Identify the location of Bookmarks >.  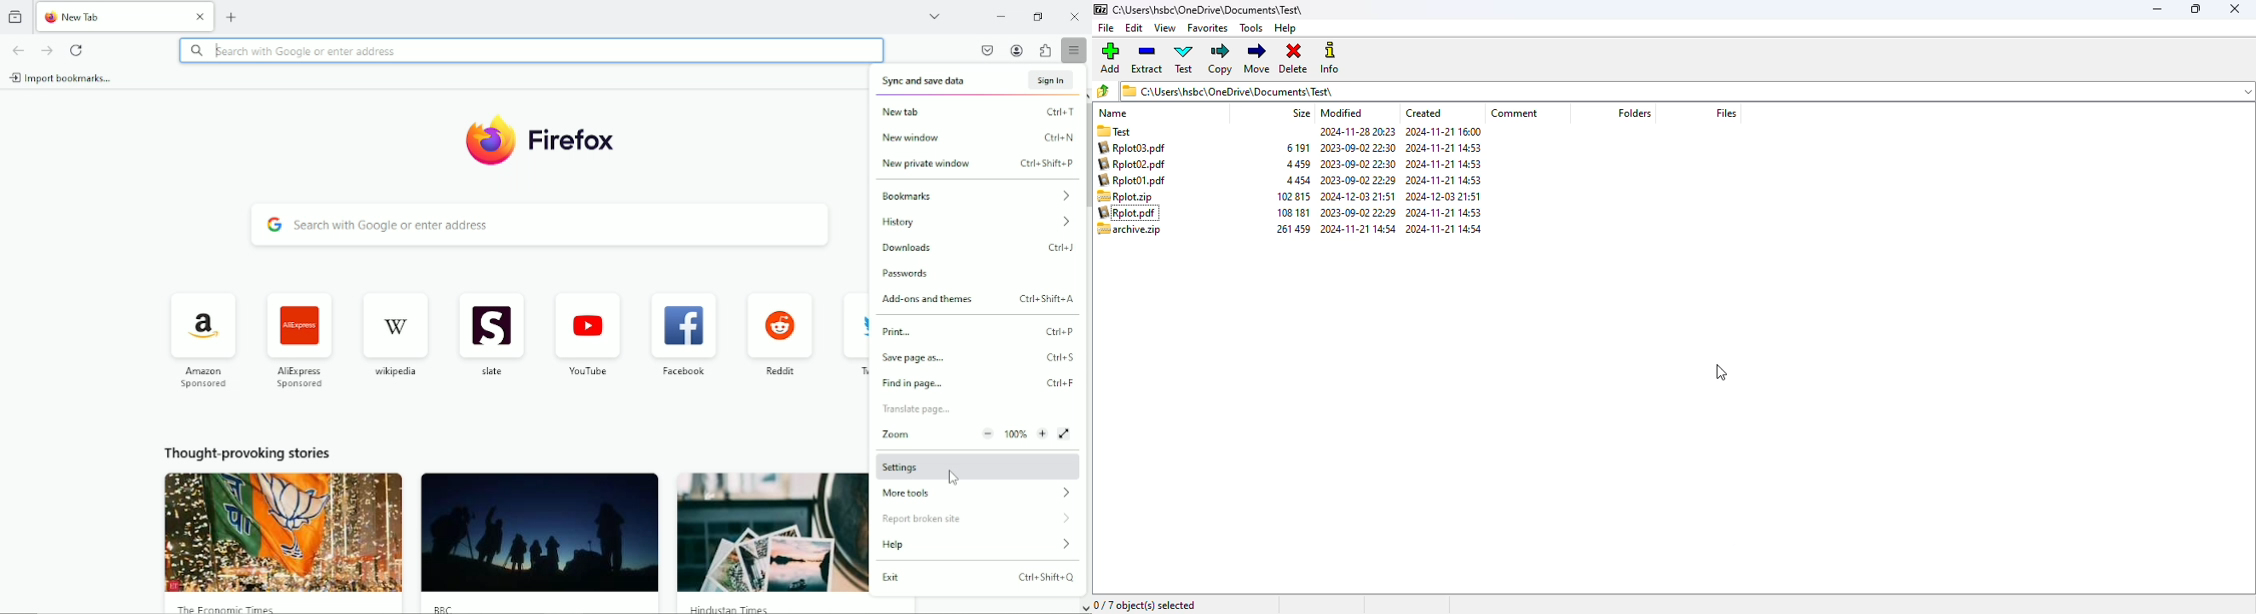
(973, 196).